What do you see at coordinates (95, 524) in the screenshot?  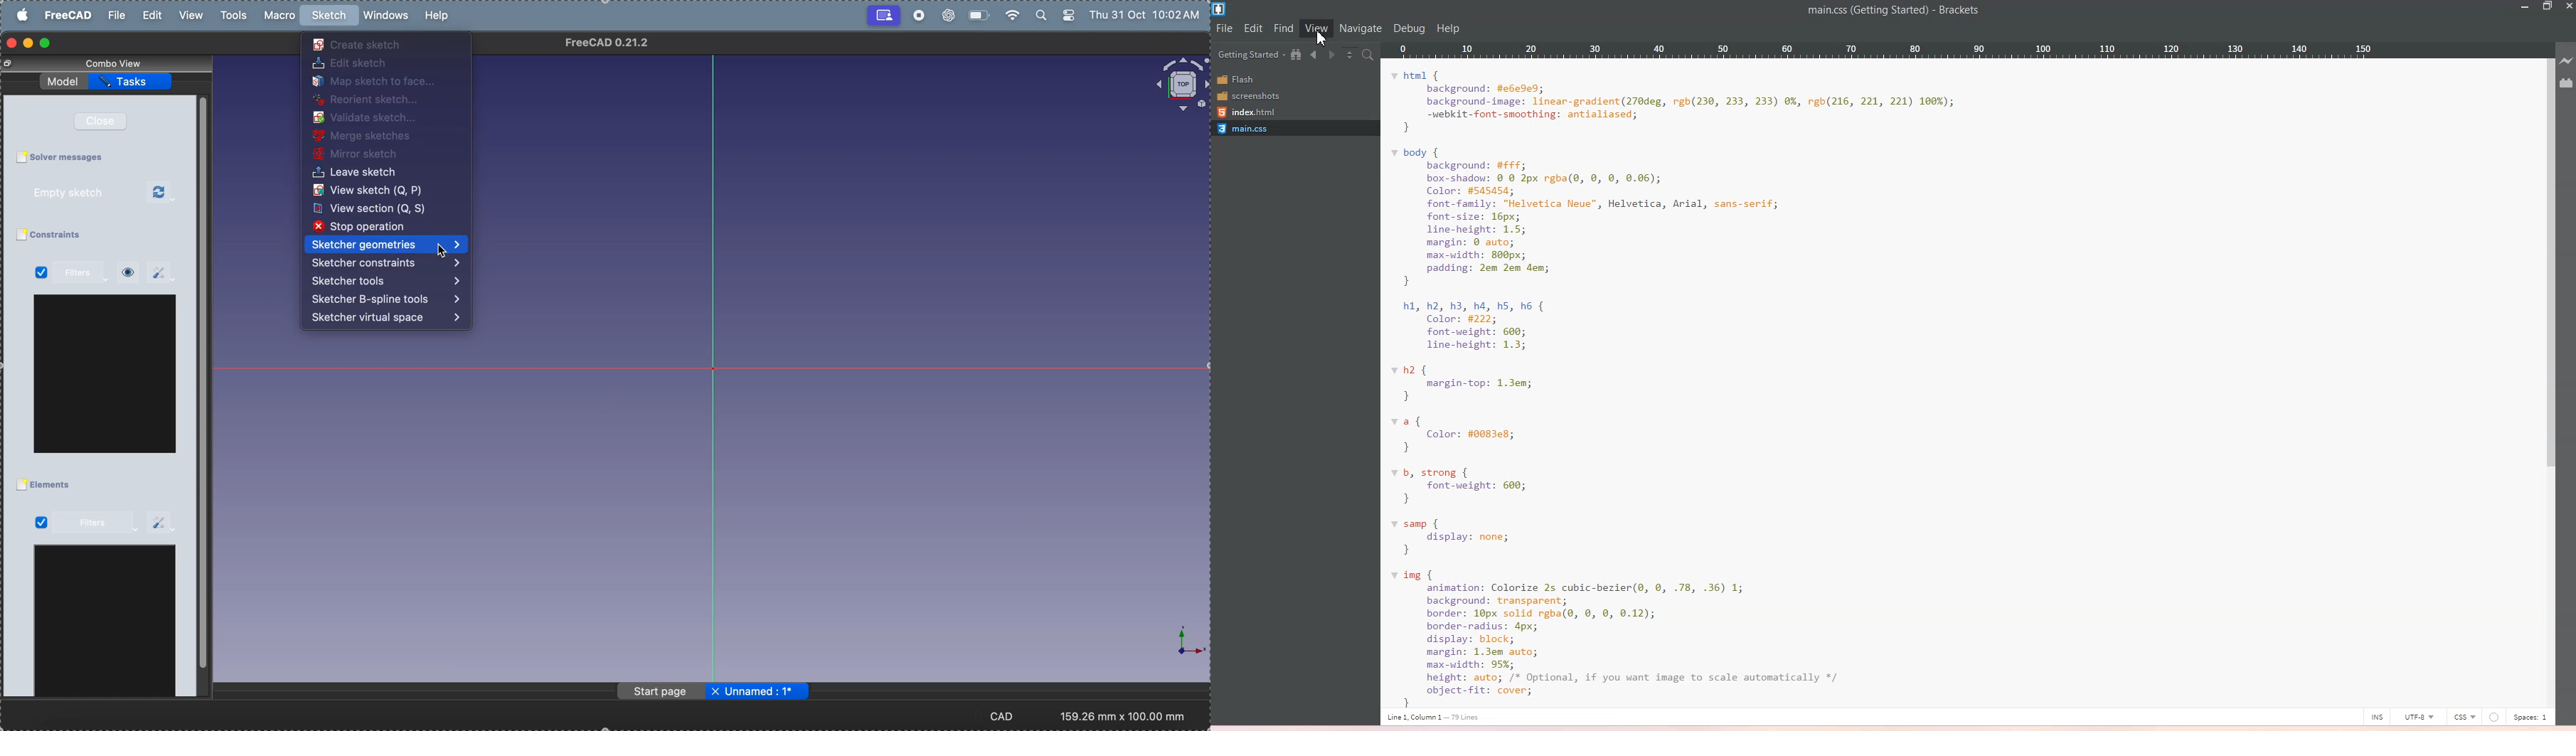 I see `filters` at bounding box center [95, 524].